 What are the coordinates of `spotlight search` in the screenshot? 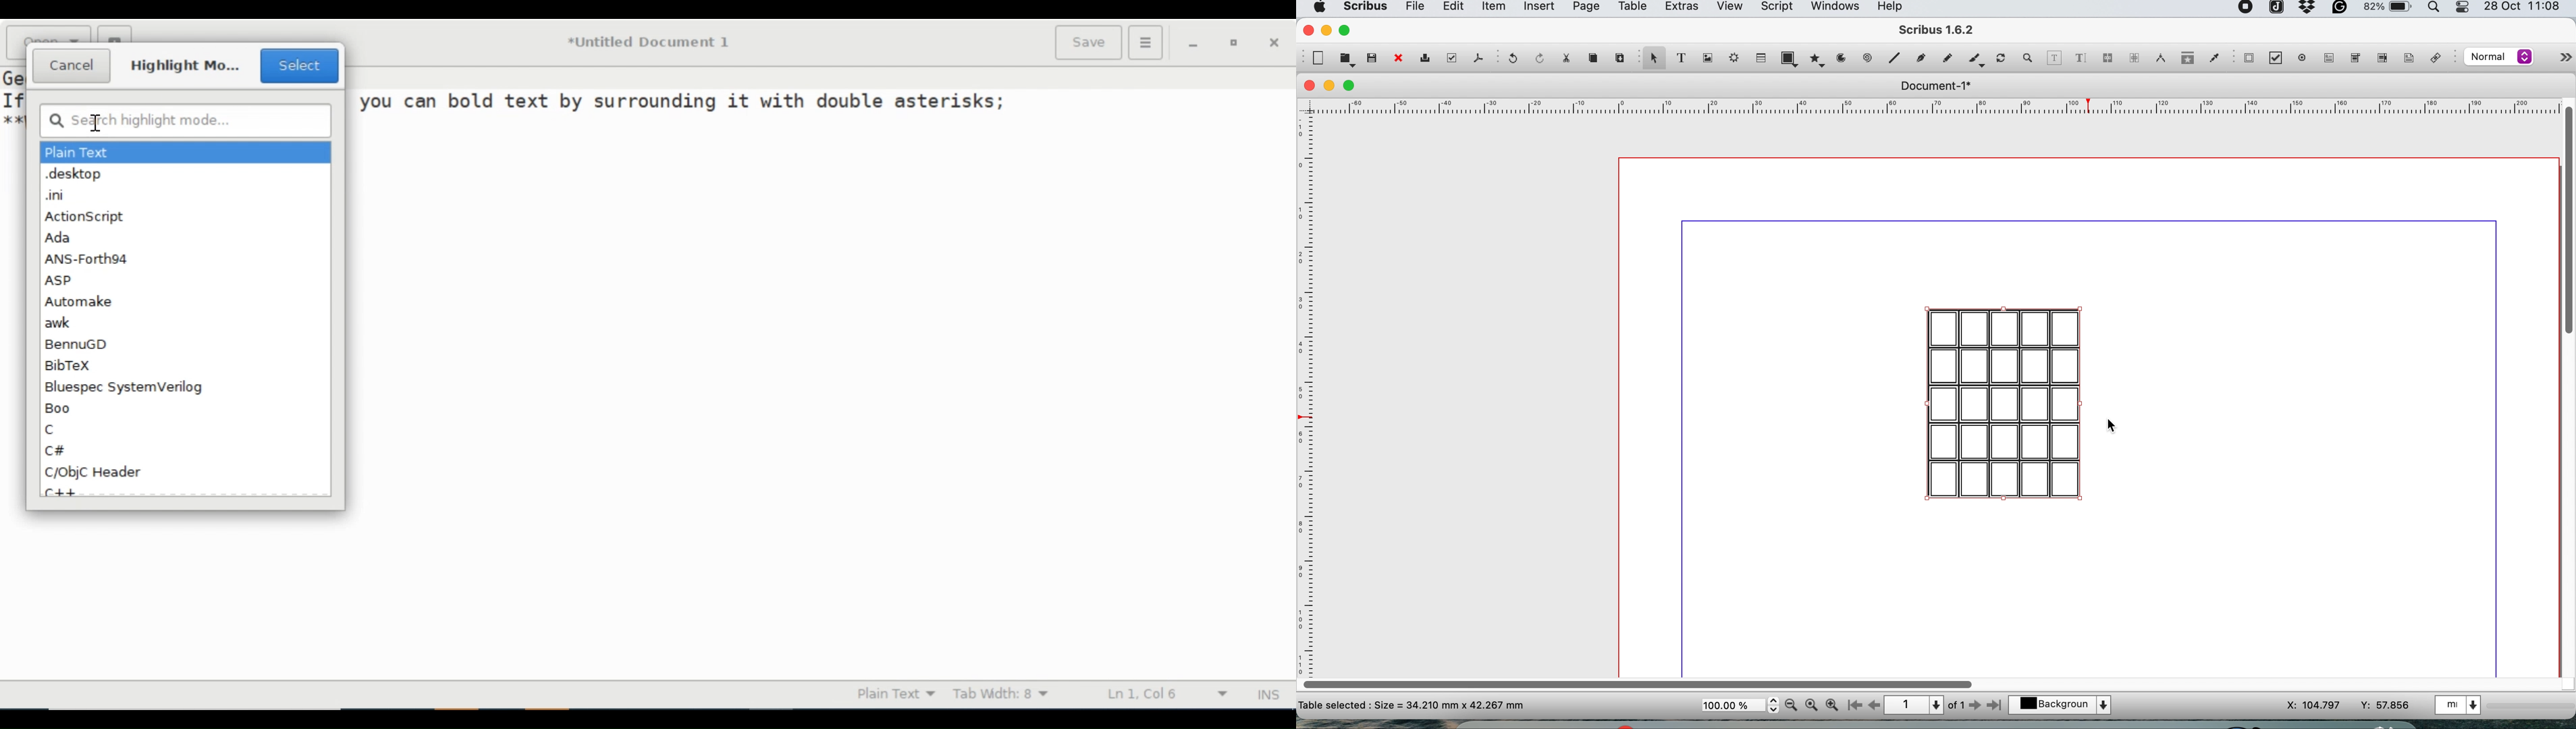 It's located at (2437, 9).